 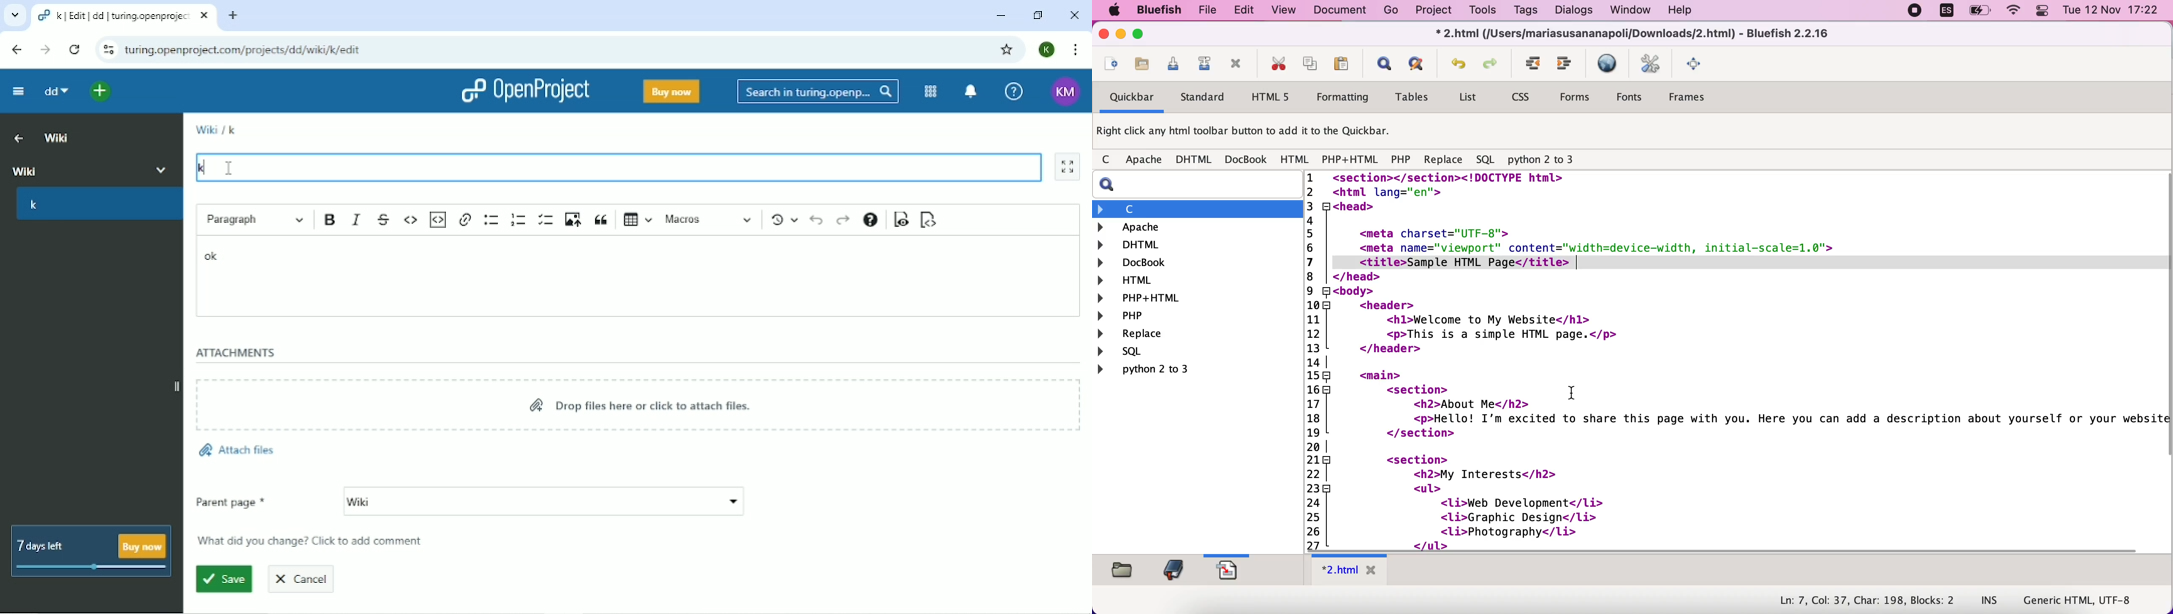 I want to click on replace, so click(x=1165, y=334).